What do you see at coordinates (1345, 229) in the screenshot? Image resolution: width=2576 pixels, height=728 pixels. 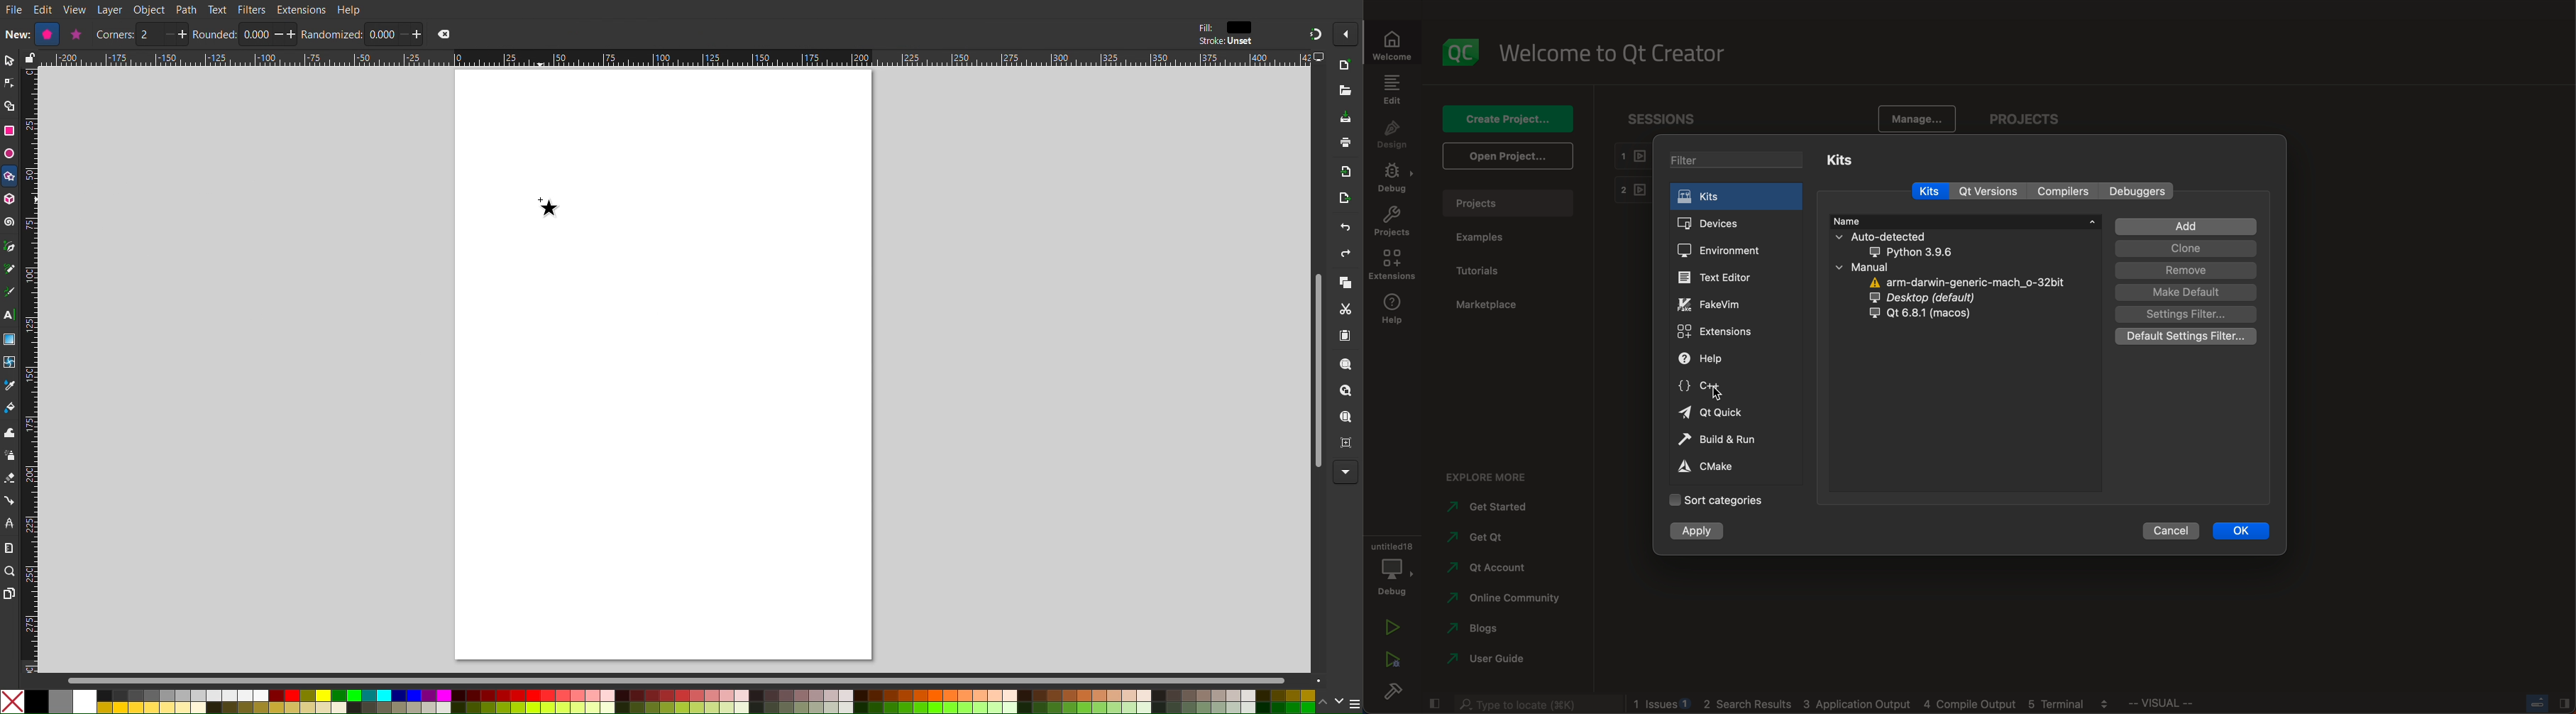 I see `Undo` at bounding box center [1345, 229].